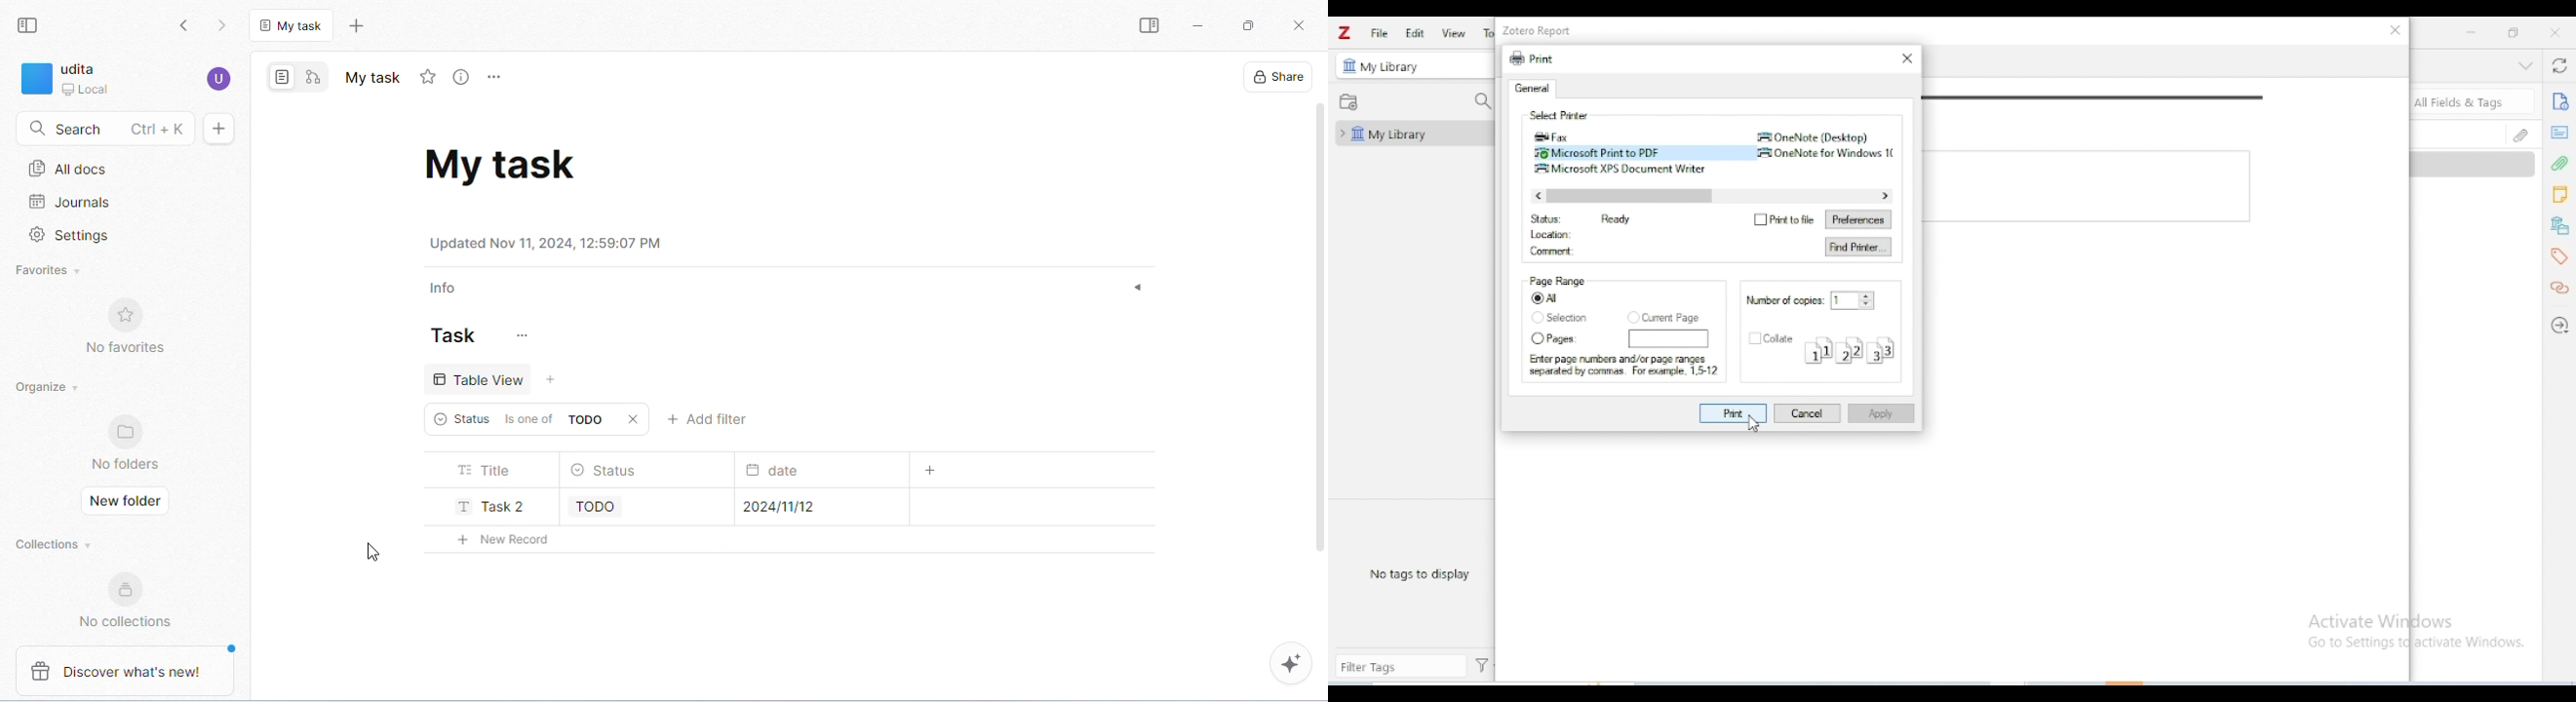  I want to click on is one of, so click(528, 418).